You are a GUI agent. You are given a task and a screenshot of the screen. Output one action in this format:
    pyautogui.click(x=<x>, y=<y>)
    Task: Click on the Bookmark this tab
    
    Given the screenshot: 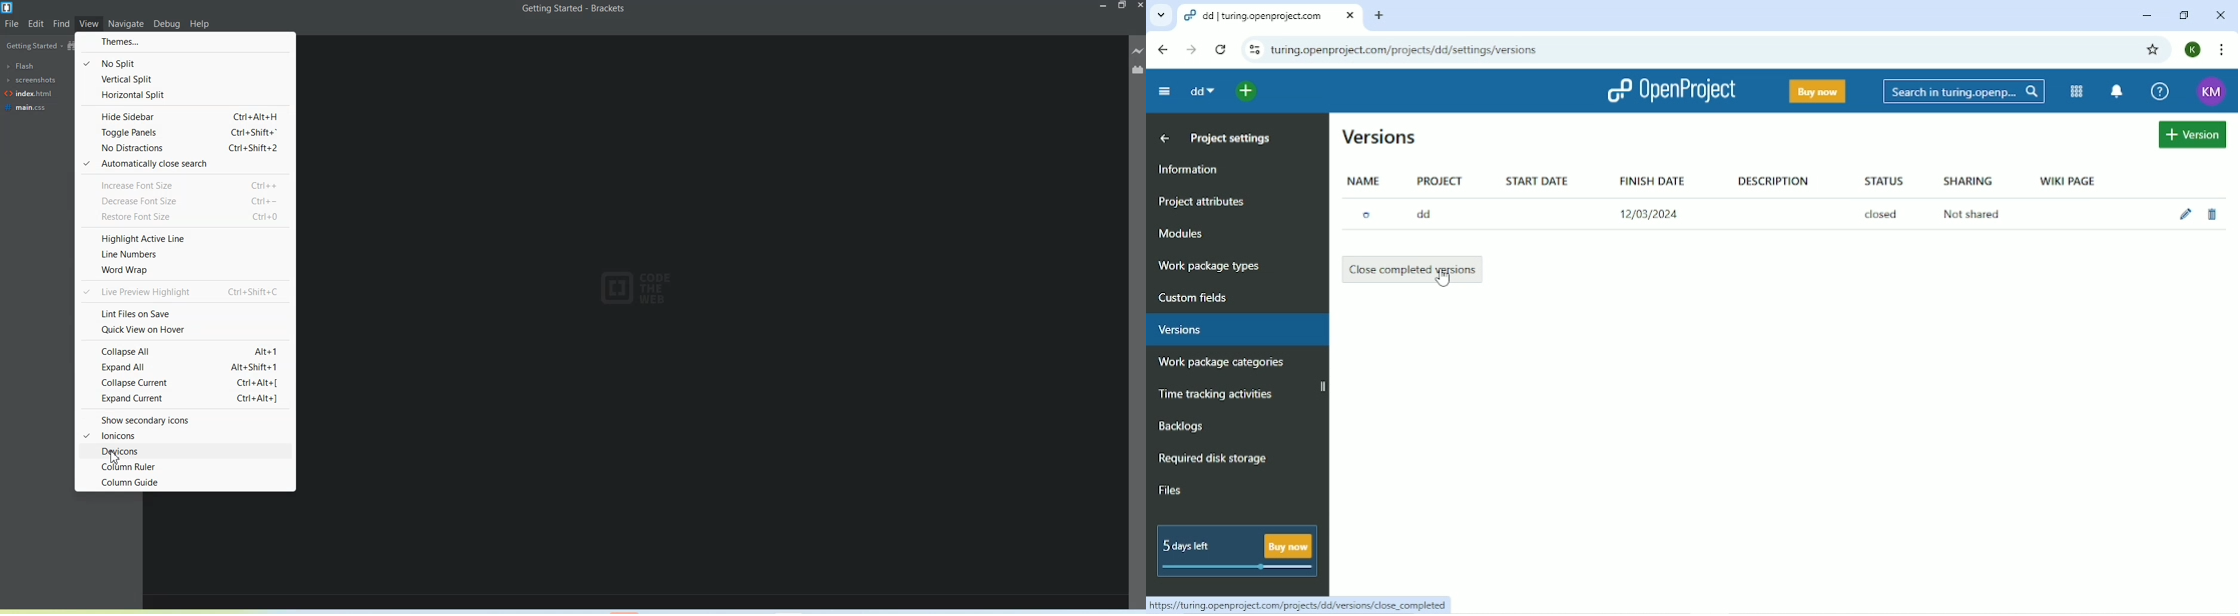 What is the action you would take?
    pyautogui.click(x=2153, y=49)
    